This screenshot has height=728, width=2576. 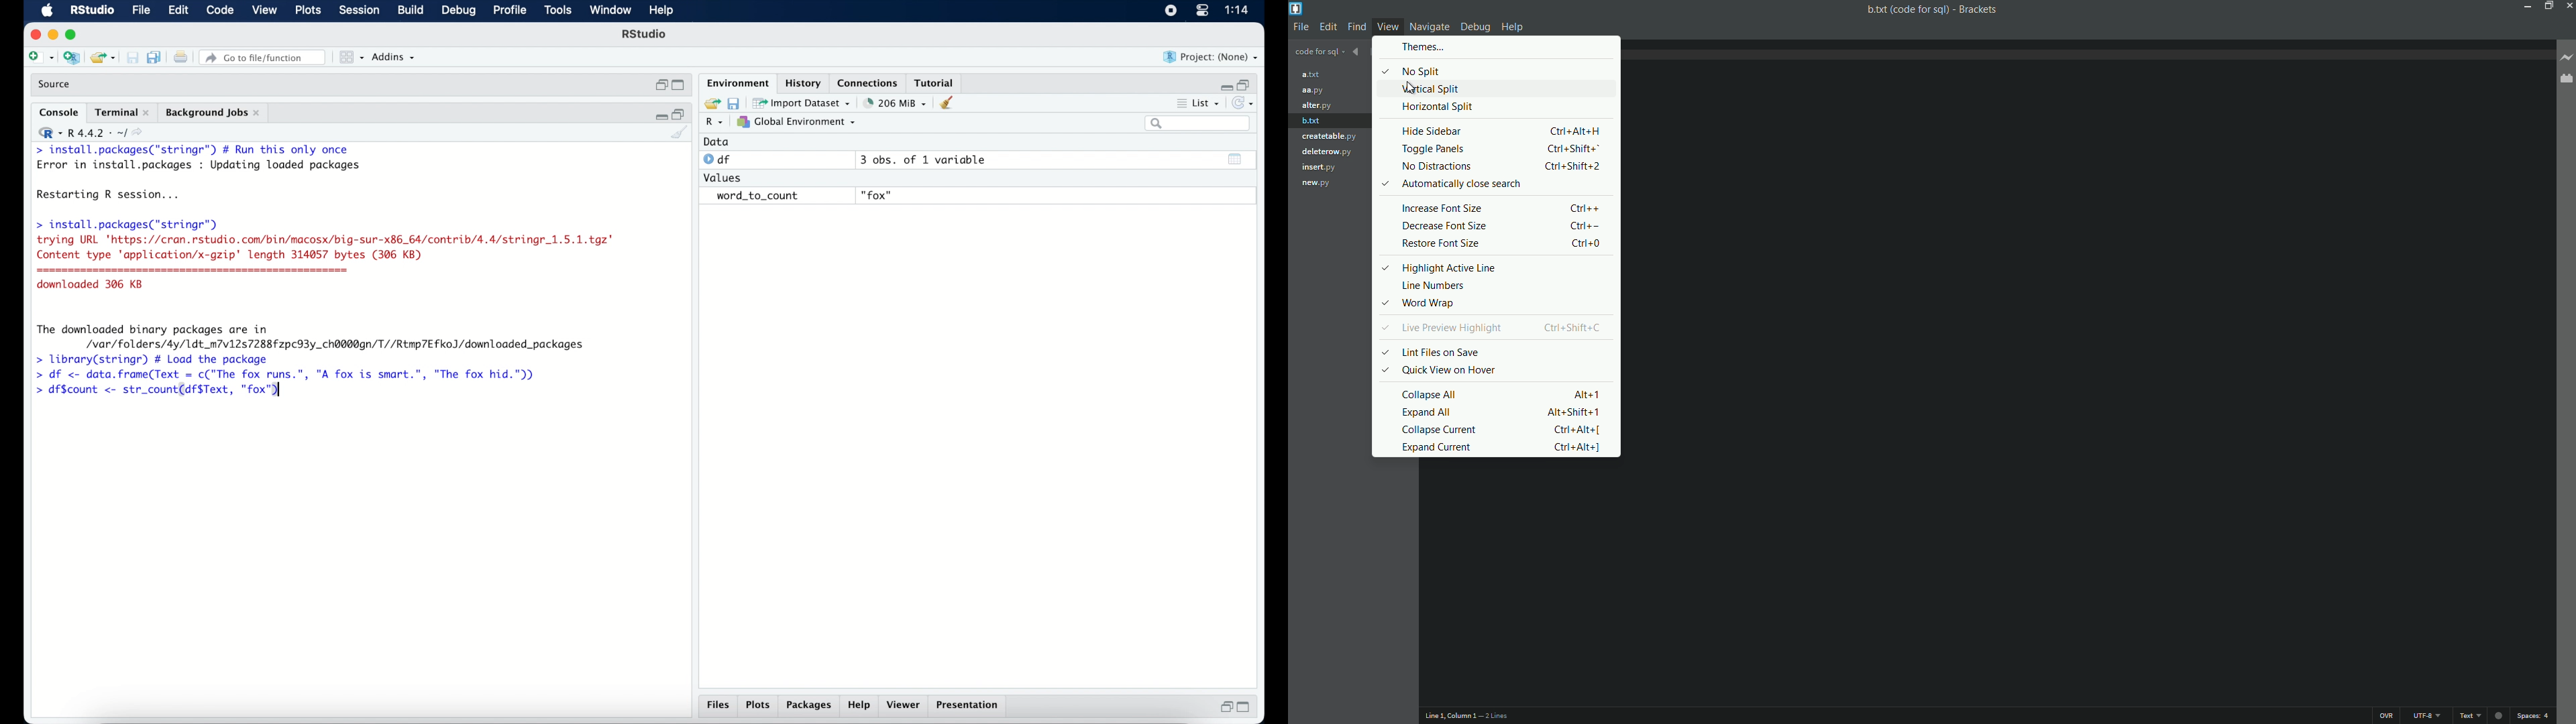 What do you see at coordinates (735, 103) in the screenshot?
I see `save` at bounding box center [735, 103].